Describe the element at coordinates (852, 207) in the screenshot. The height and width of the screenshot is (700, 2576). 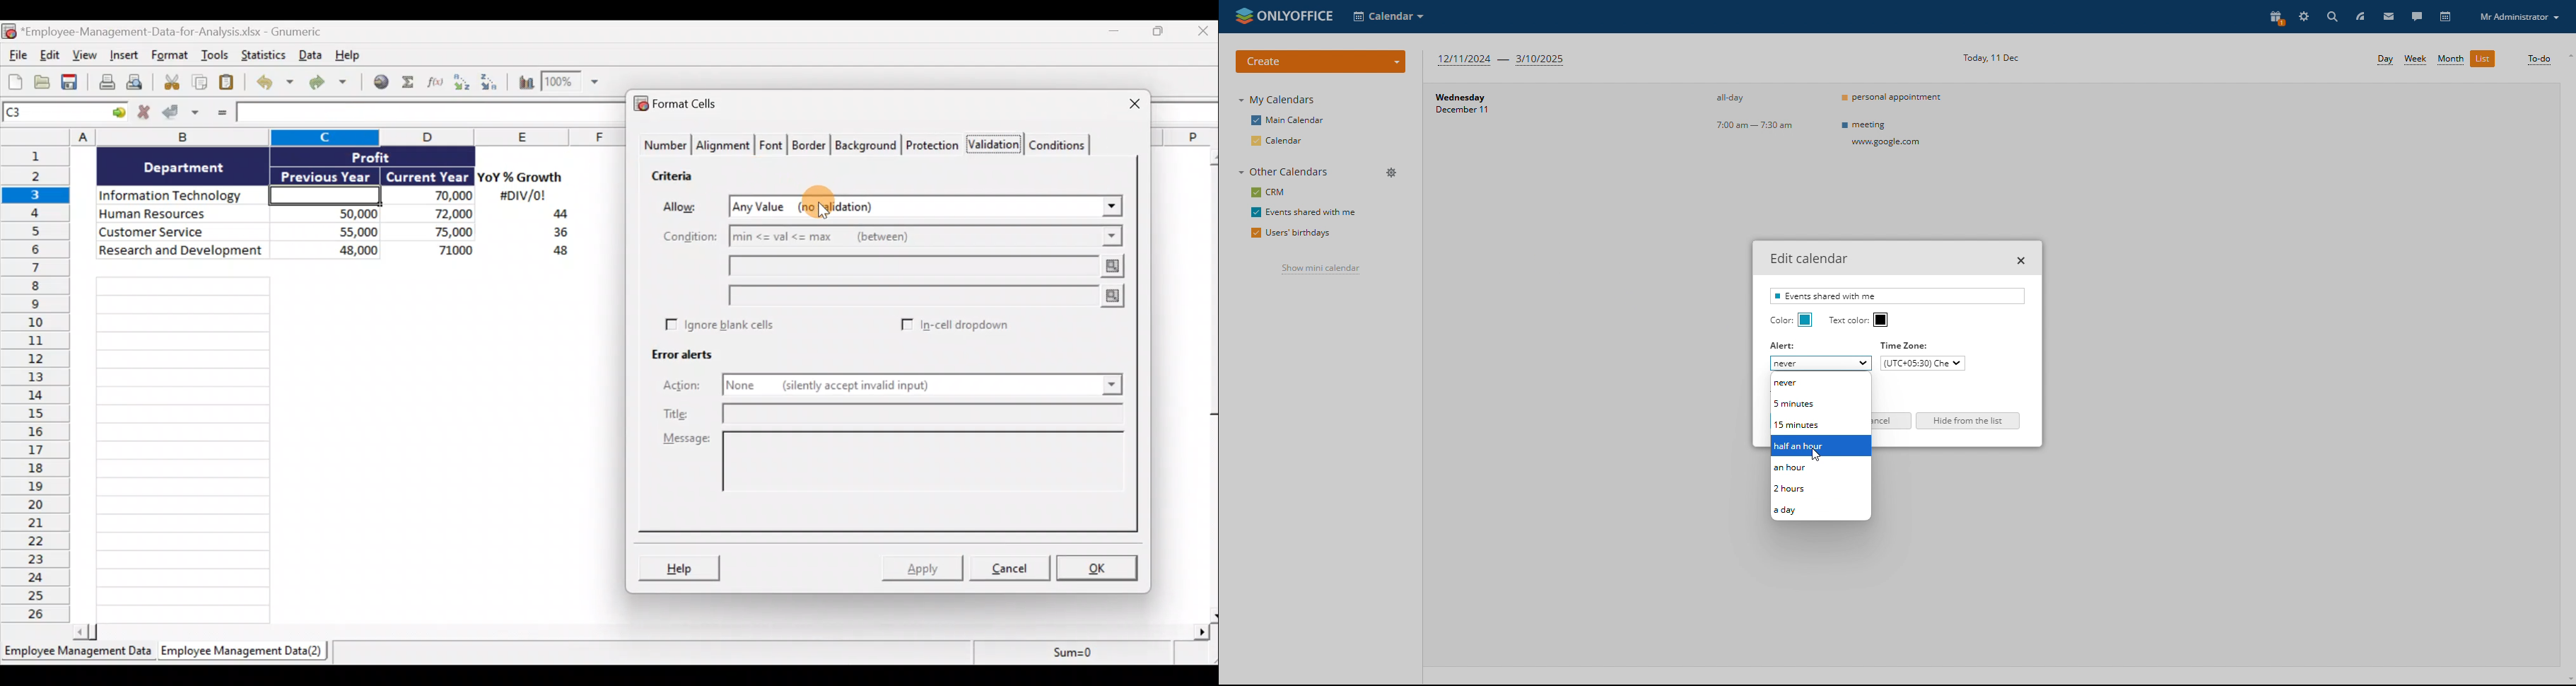
I see `Any Value (no validation)` at that location.